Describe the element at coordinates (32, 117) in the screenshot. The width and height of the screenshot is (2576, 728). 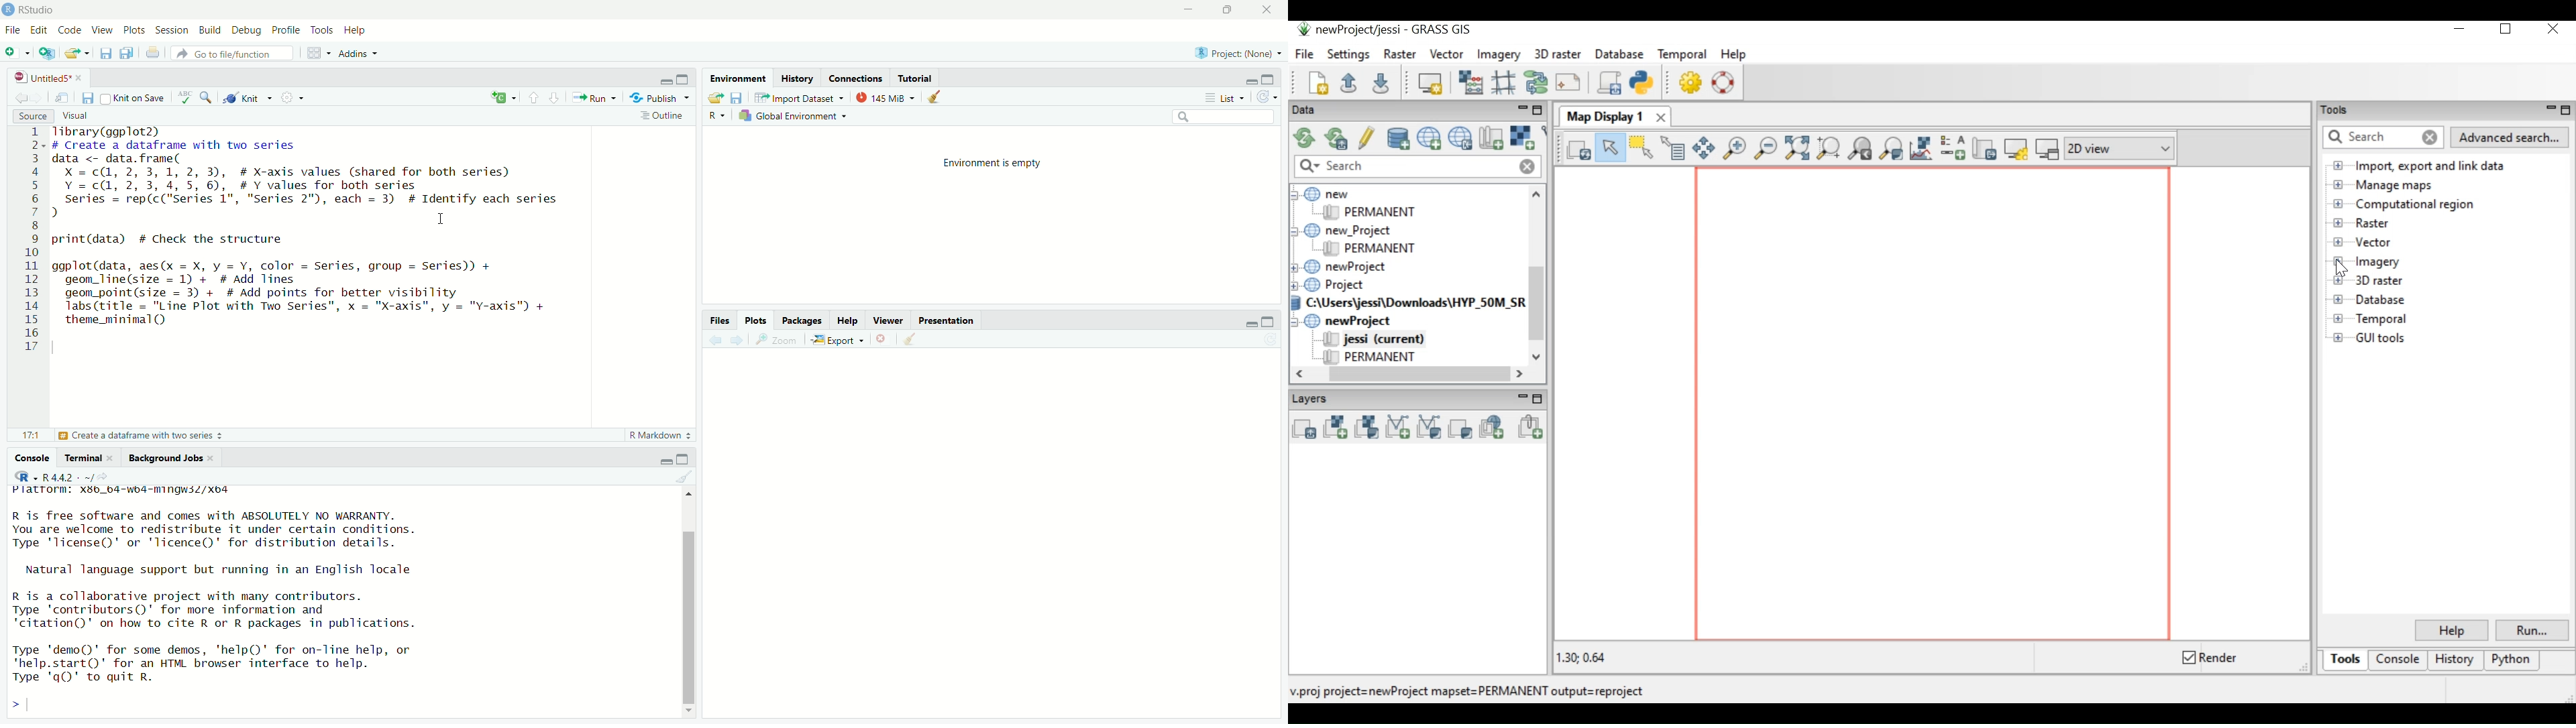
I see `Source` at that location.